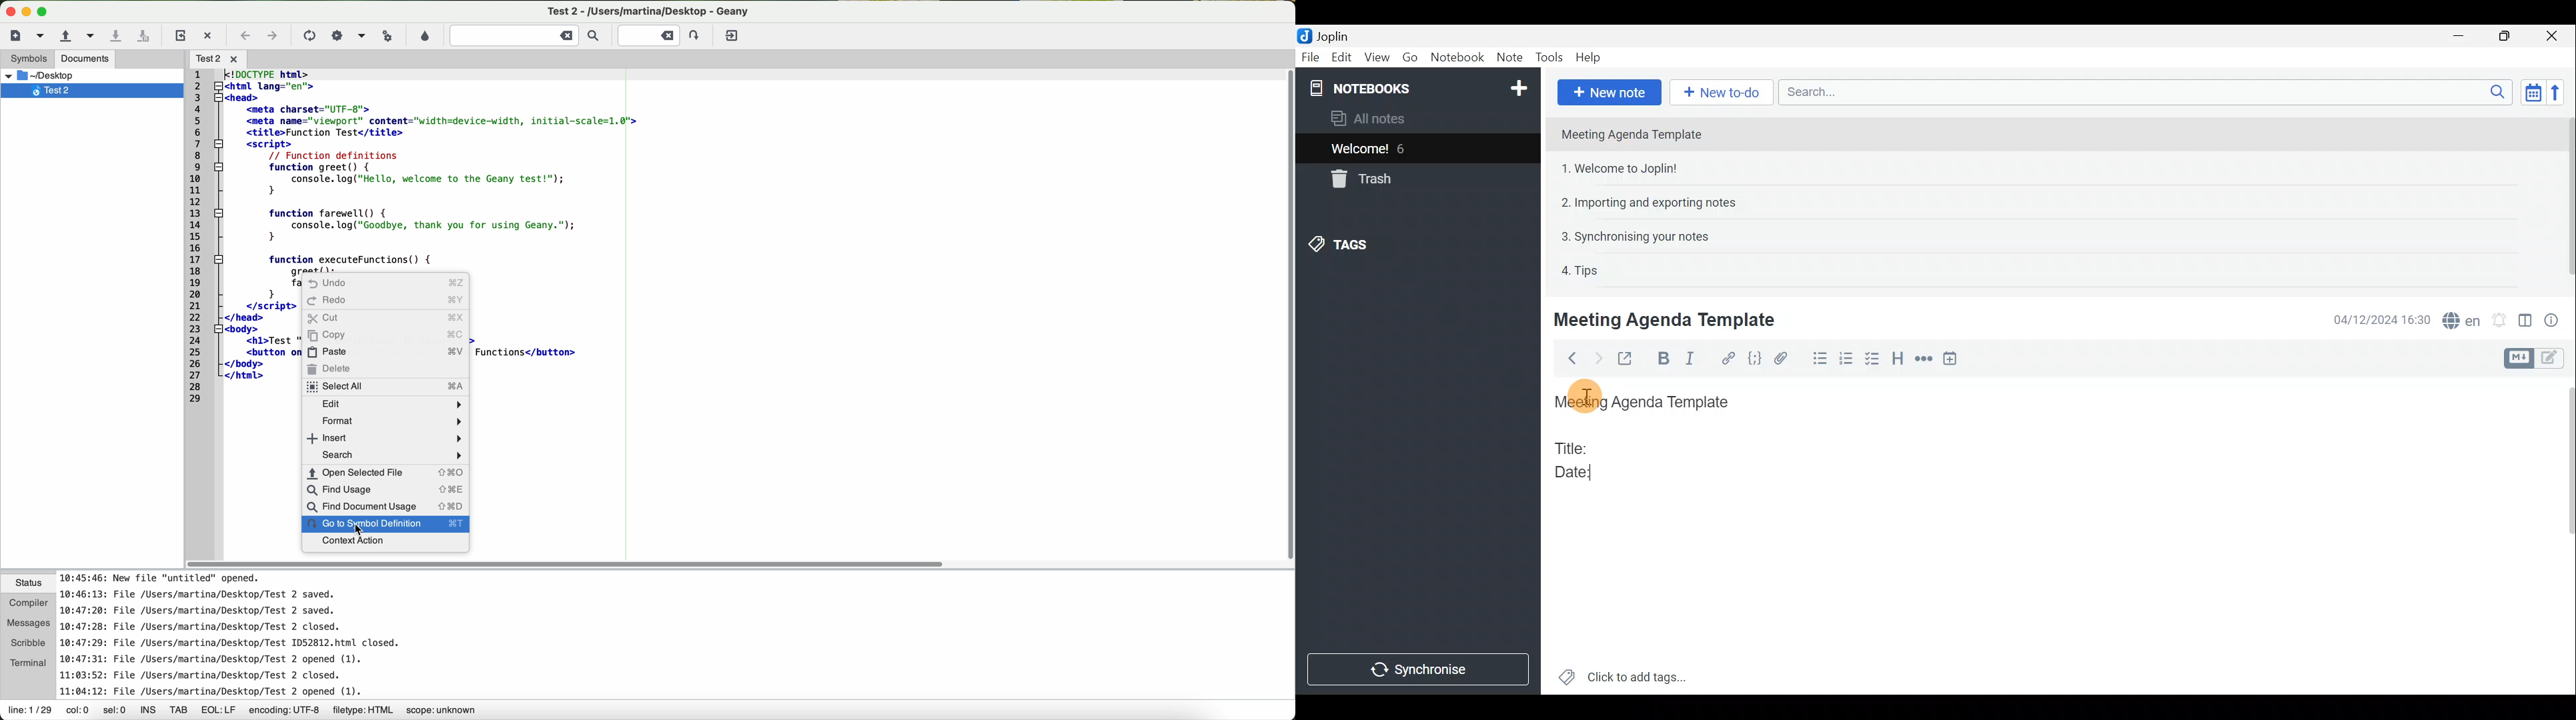 The image size is (2576, 728). I want to click on Close, so click(2553, 37).